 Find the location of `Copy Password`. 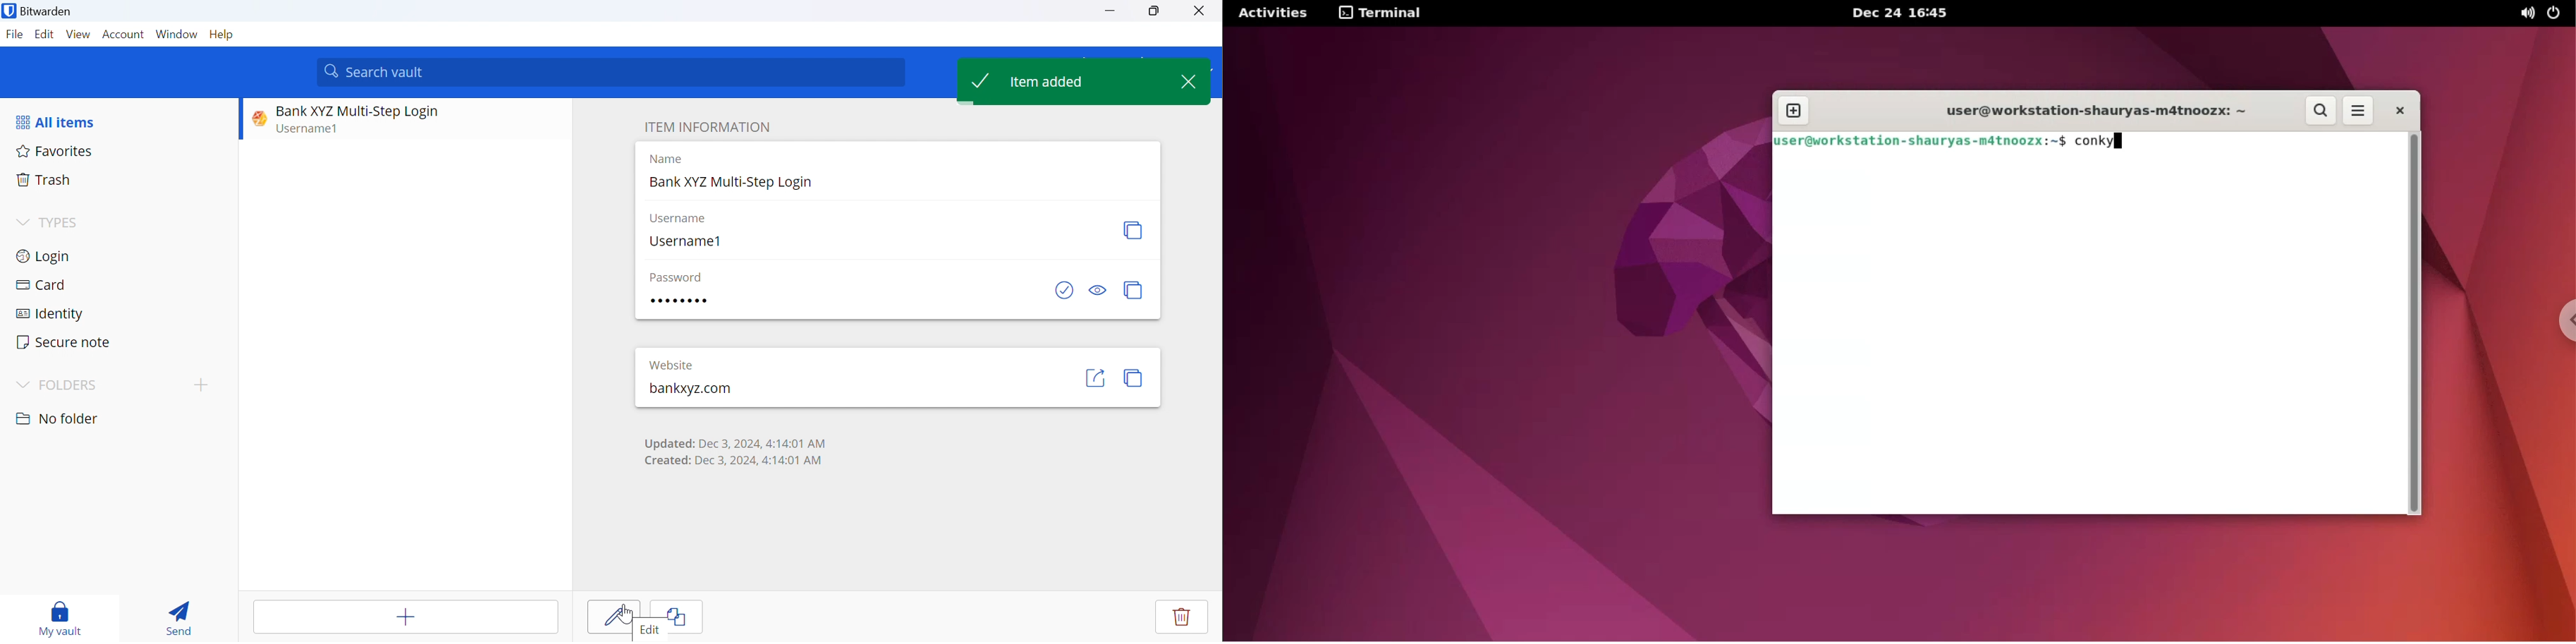

Copy Password is located at coordinates (1135, 290).